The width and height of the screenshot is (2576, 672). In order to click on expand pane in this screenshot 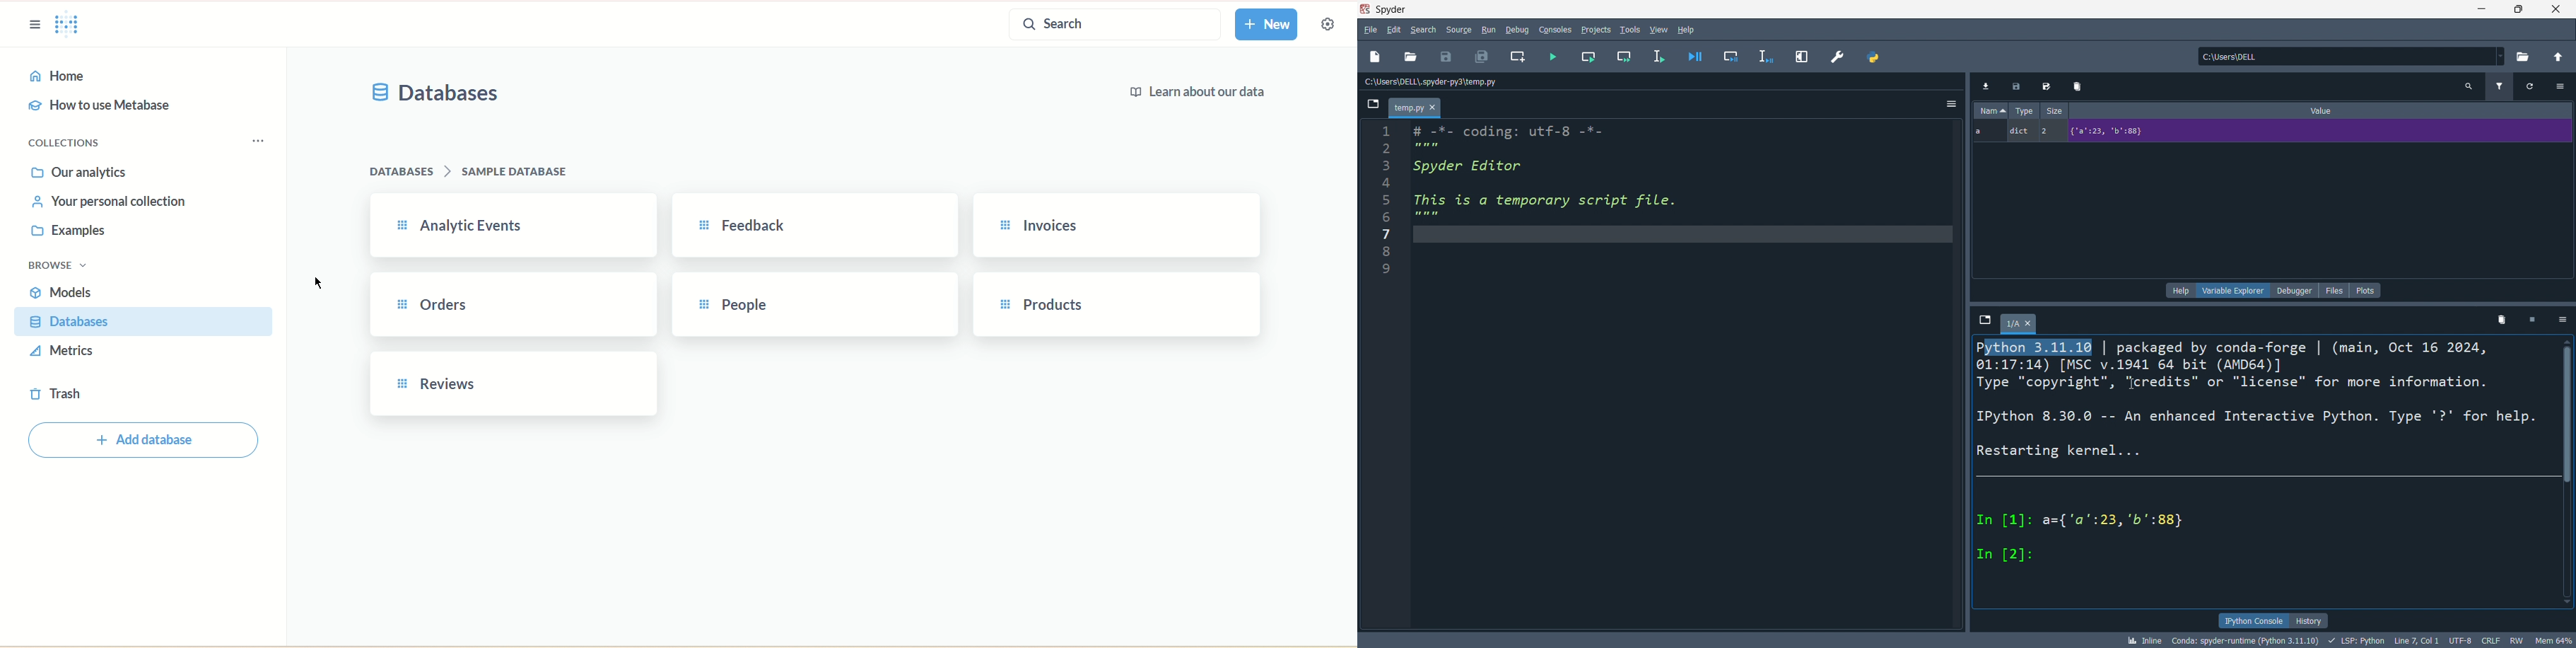, I will do `click(1803, 57)`.